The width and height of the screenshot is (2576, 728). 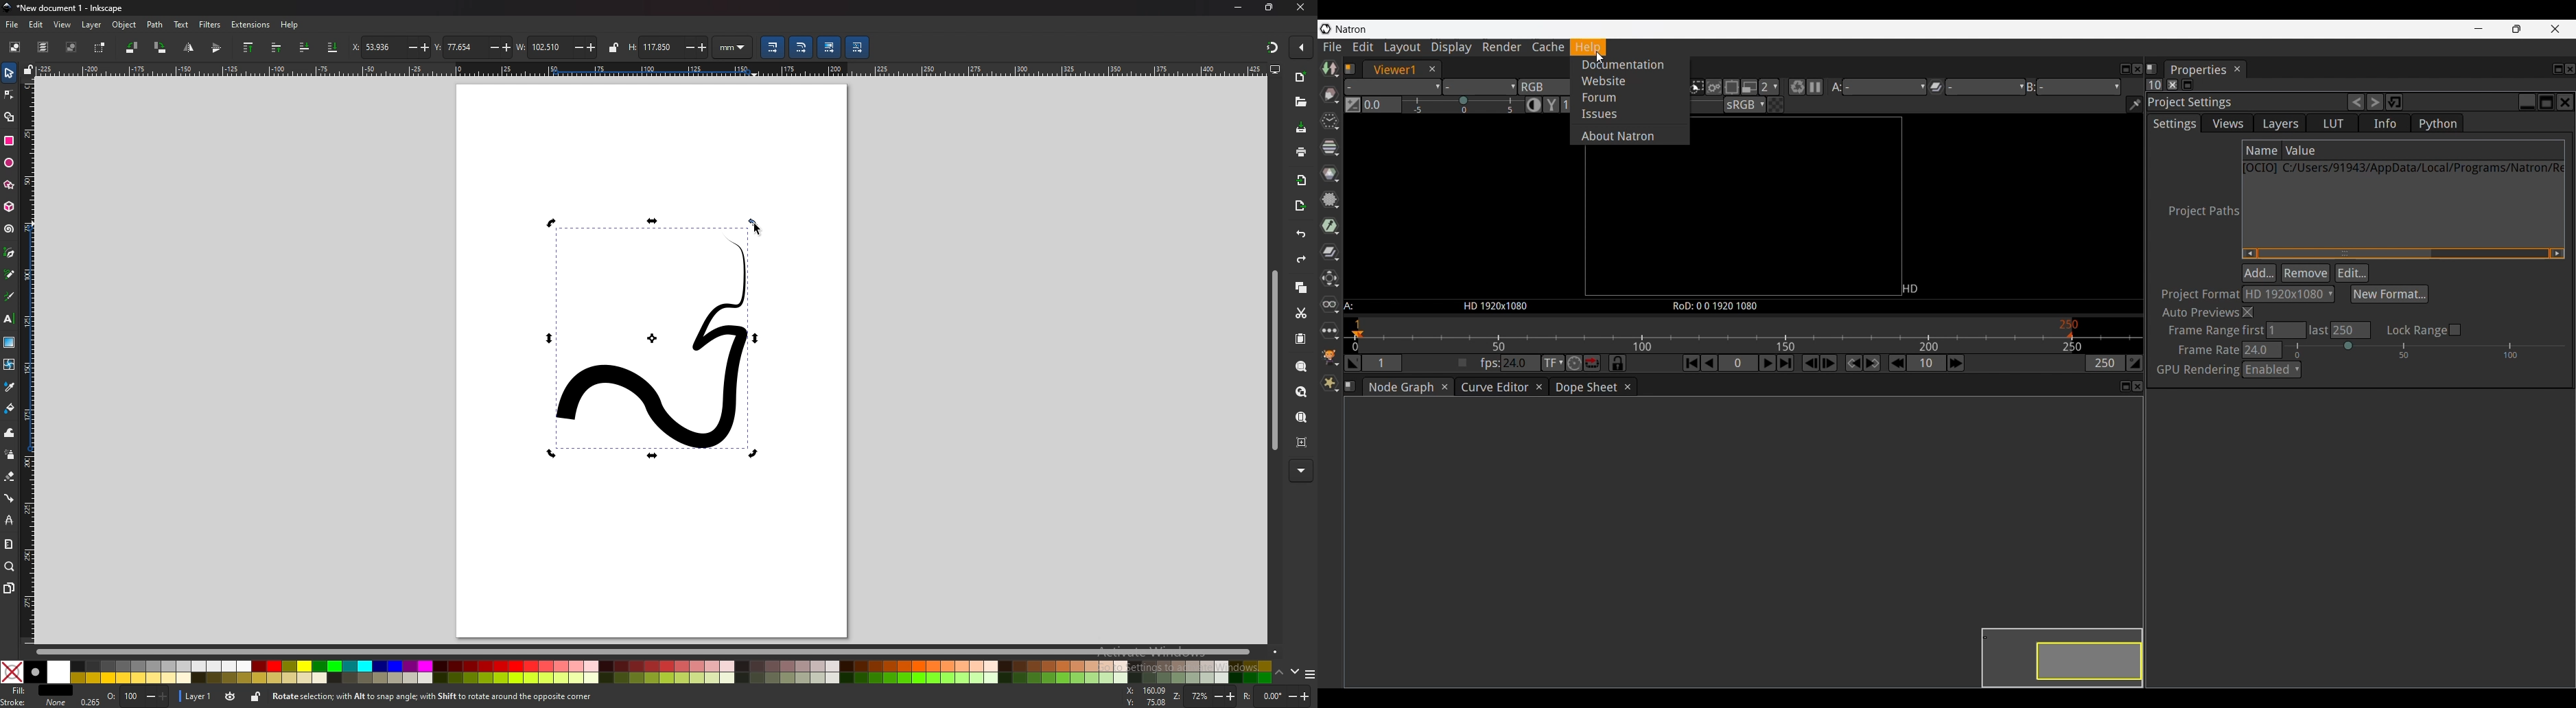 I want to click on zoom selection, so click(x=1300, y=365).